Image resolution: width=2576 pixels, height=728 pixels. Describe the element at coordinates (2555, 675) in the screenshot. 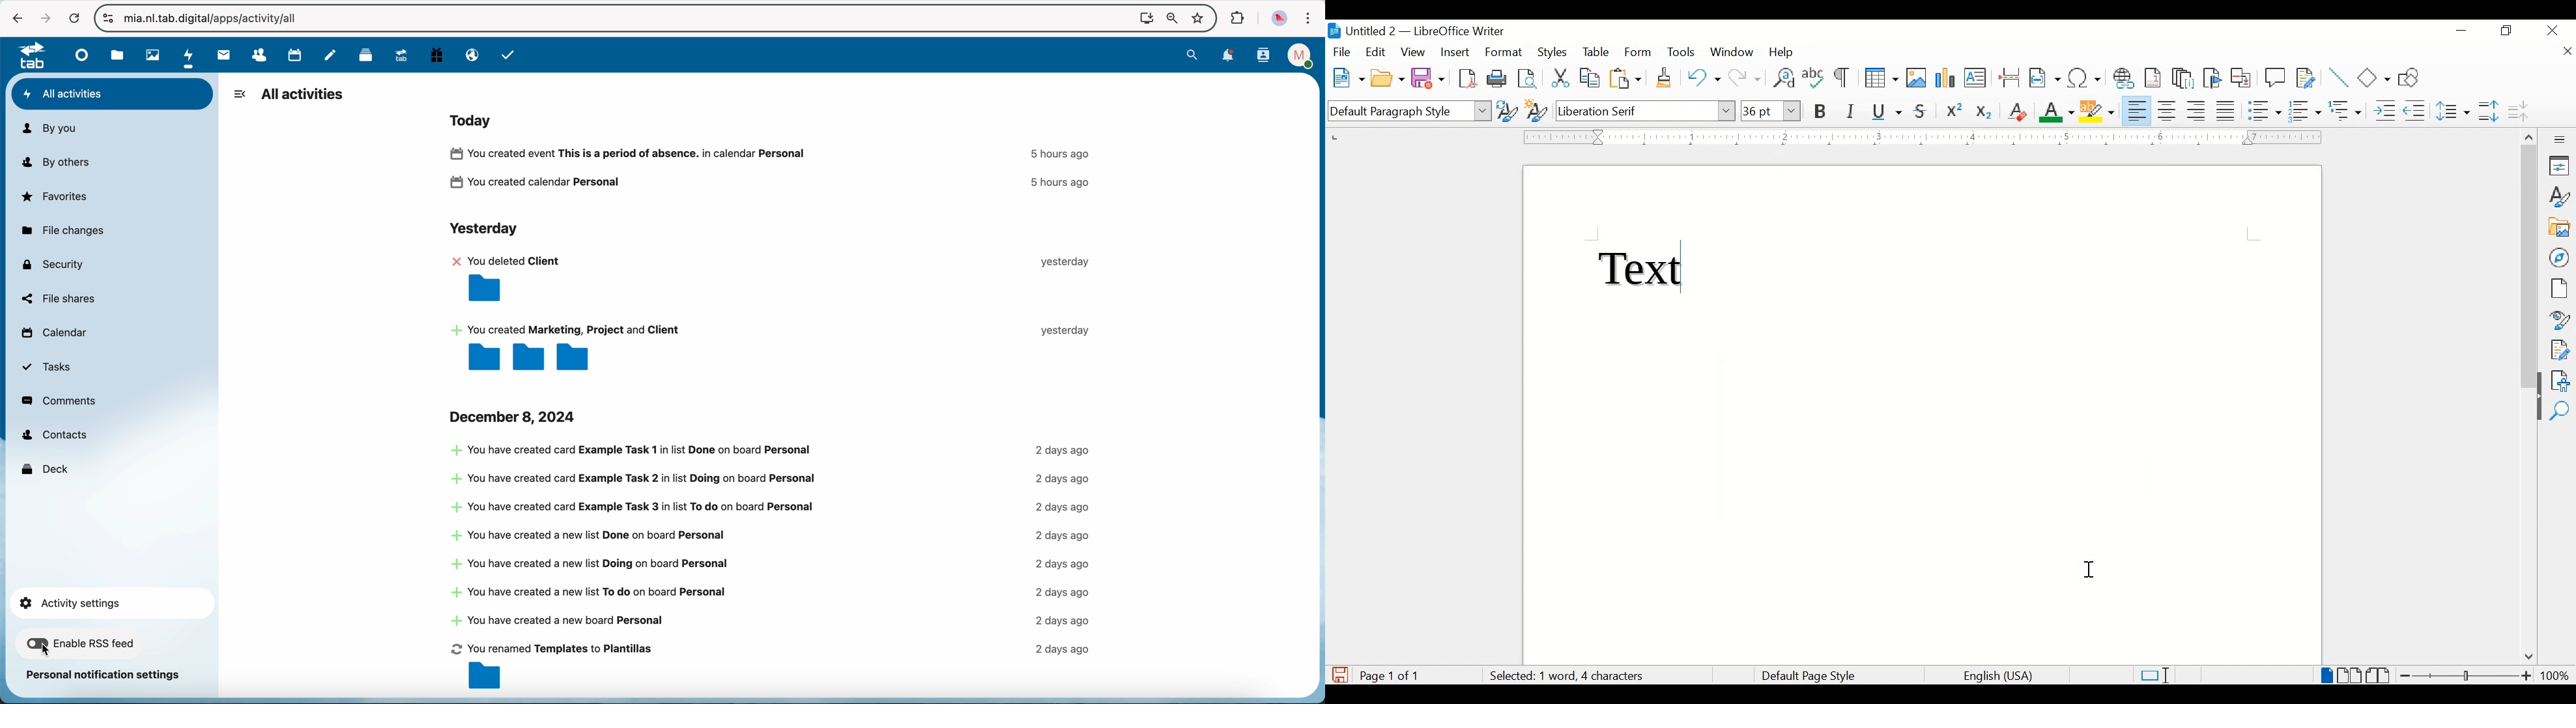

I see `zoom level` at that location.